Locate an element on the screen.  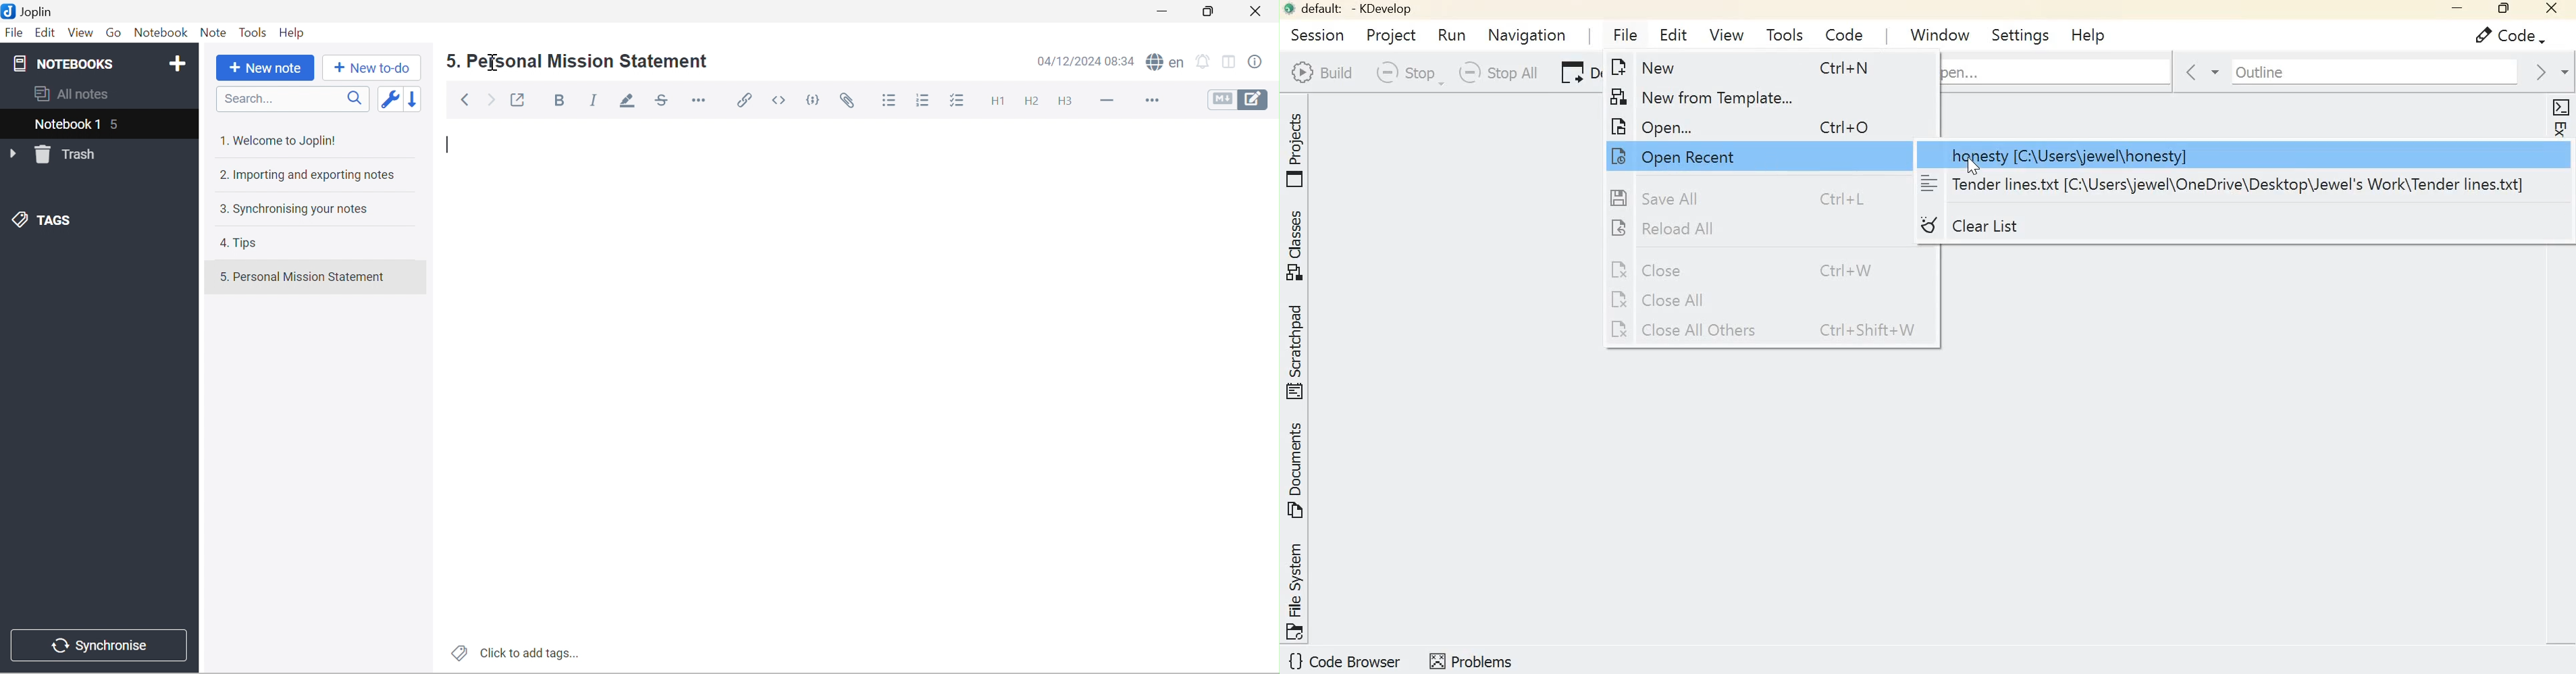
Toggle editor layouts is located at coordinates (1233, 63).